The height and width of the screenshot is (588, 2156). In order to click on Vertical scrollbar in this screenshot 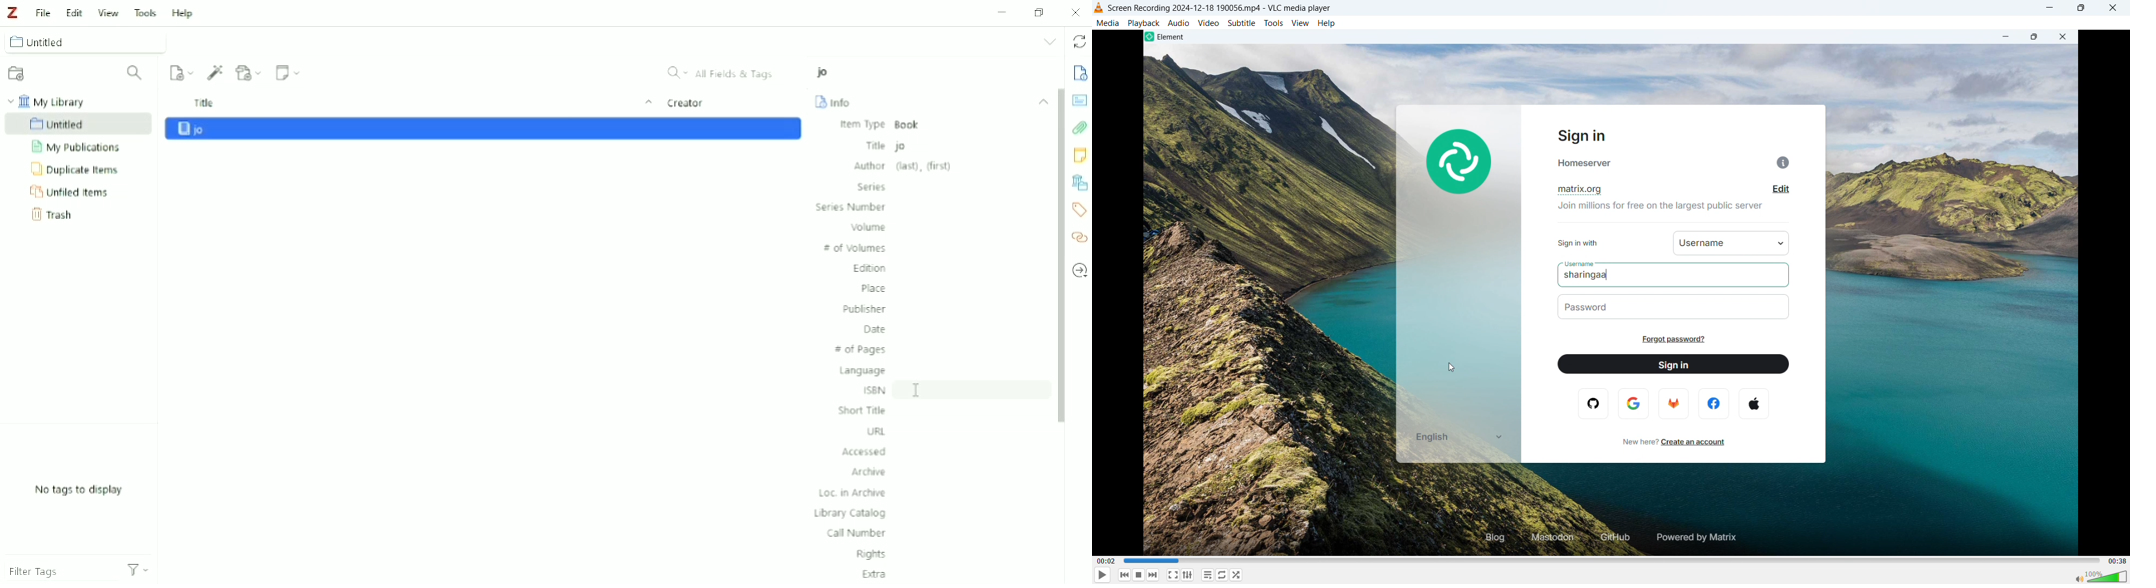, I will do `click(1765, 315)`.